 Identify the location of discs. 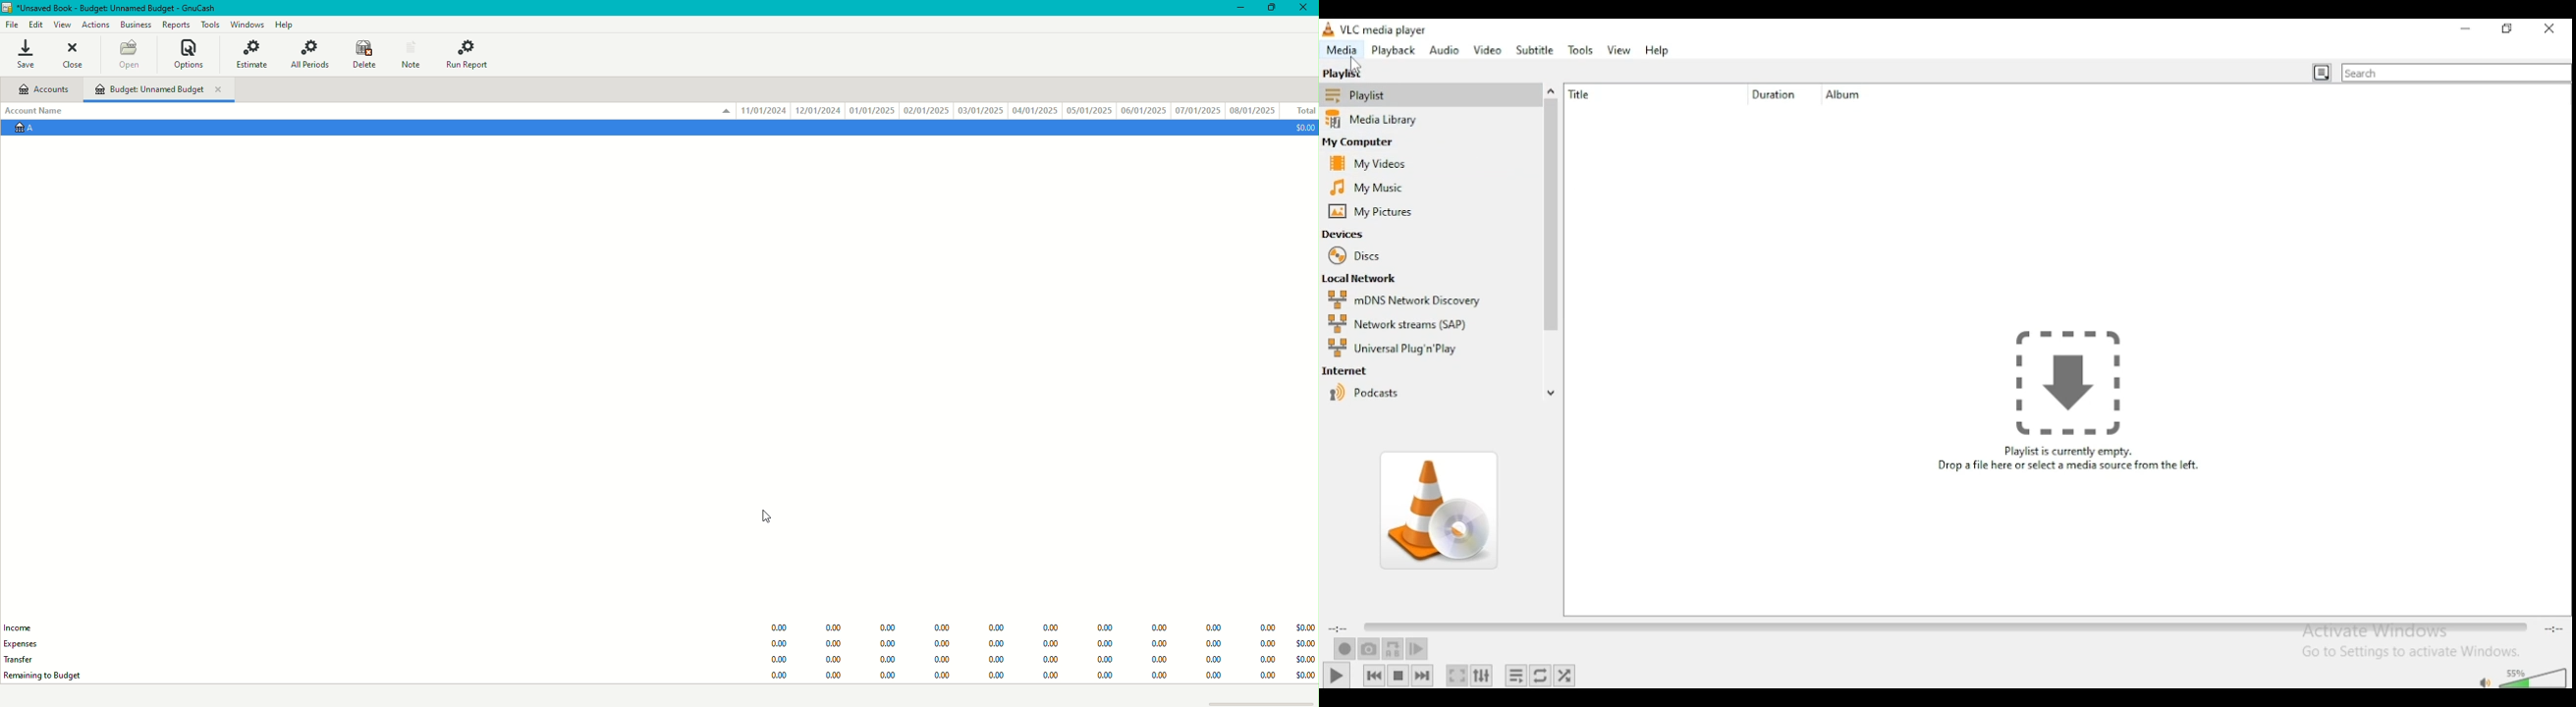
(1355, 255).